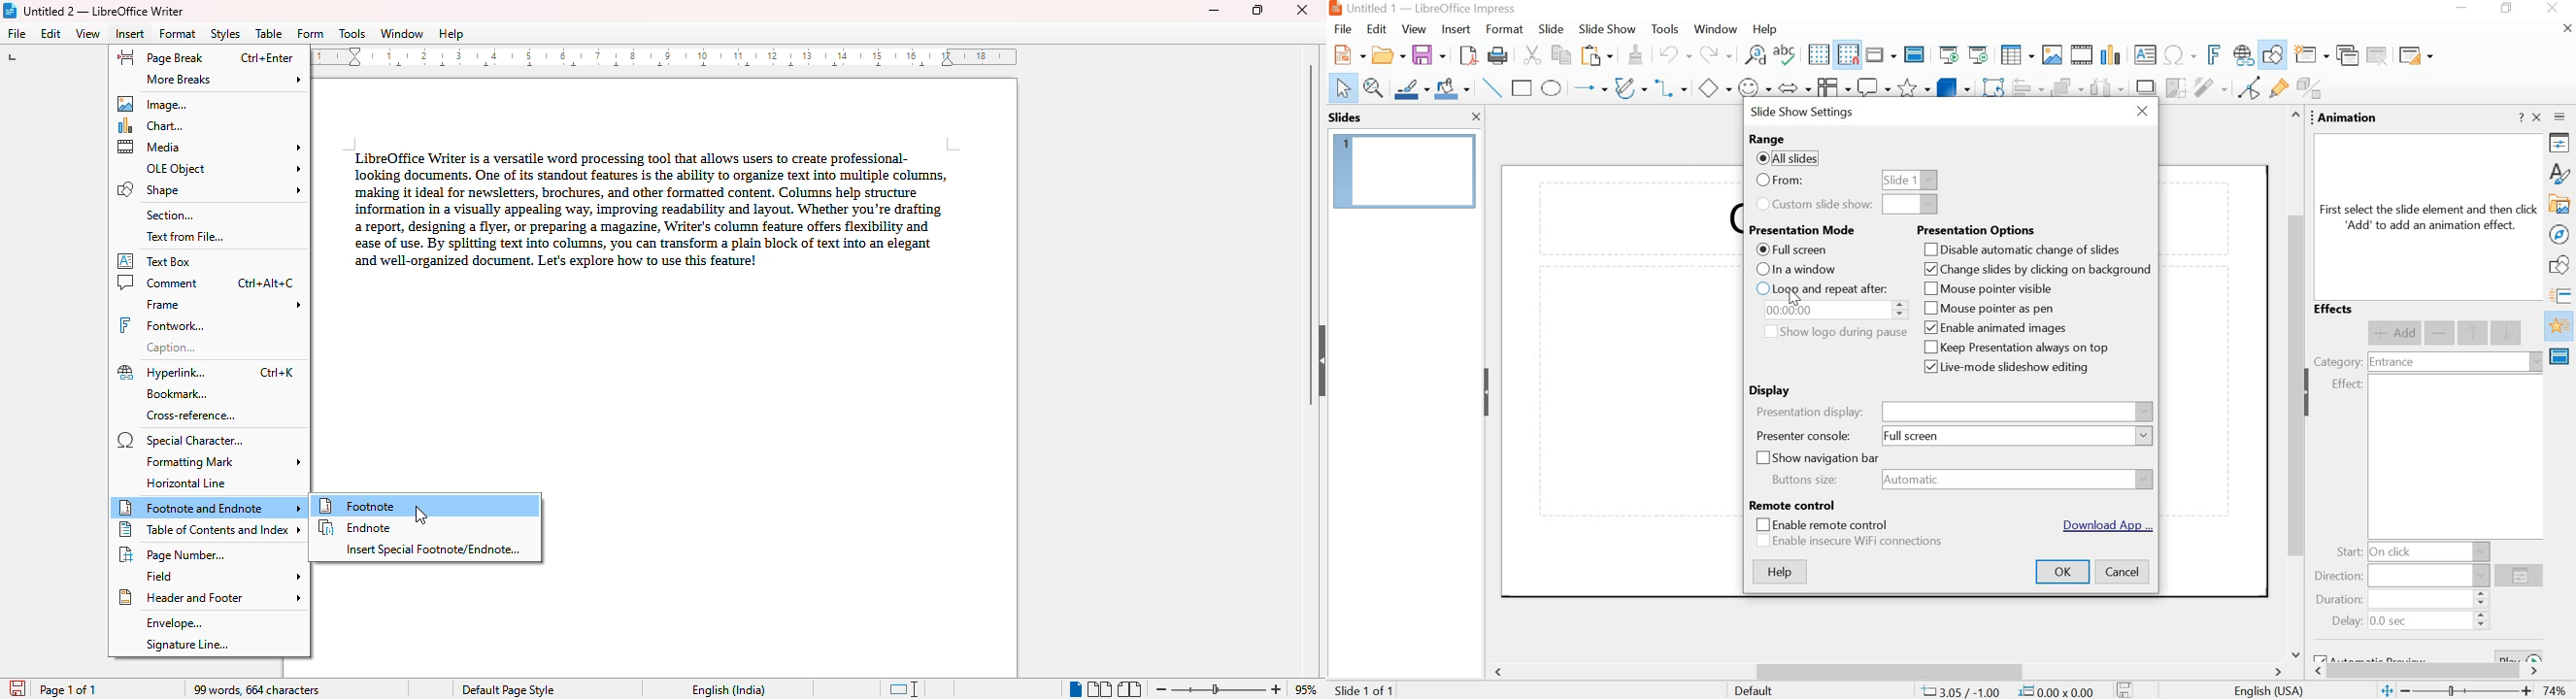  I want to click on formatting mark, so click(224, 462).